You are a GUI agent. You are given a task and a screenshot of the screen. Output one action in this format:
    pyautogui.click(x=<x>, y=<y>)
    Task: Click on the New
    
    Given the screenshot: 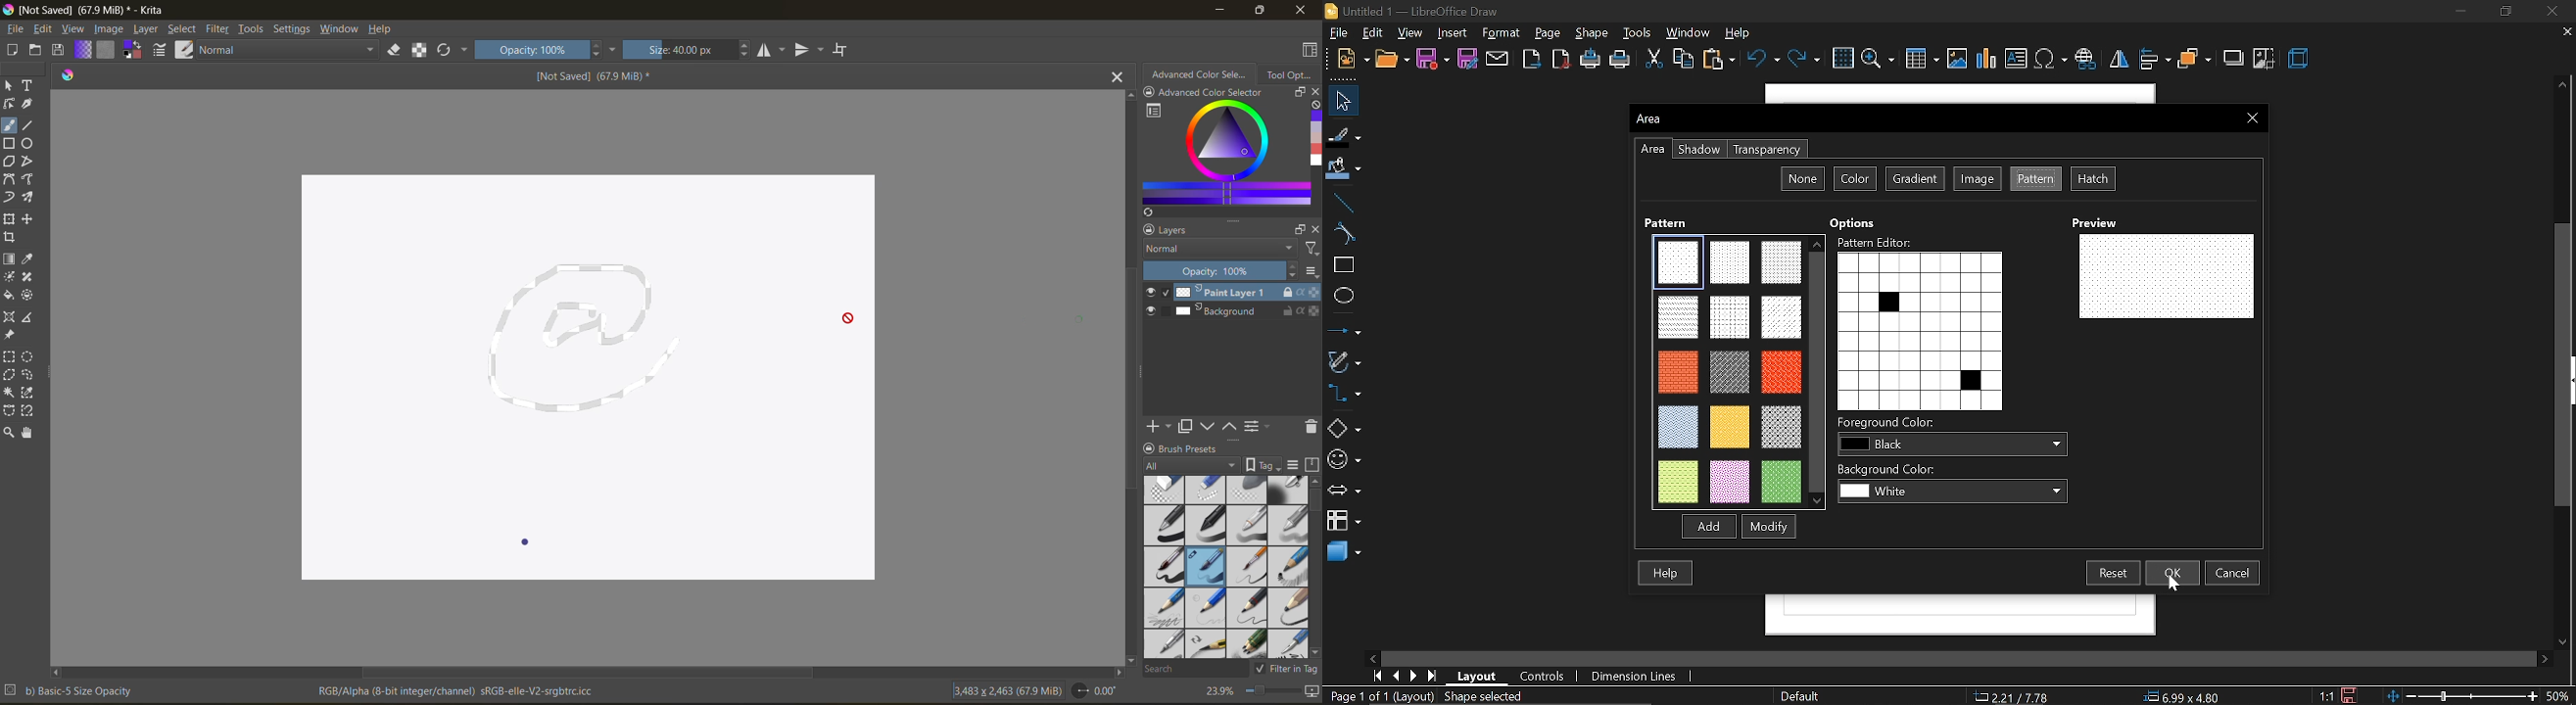 What is the action you would take?
    pyautogui.click(x=1347, y=58)
    